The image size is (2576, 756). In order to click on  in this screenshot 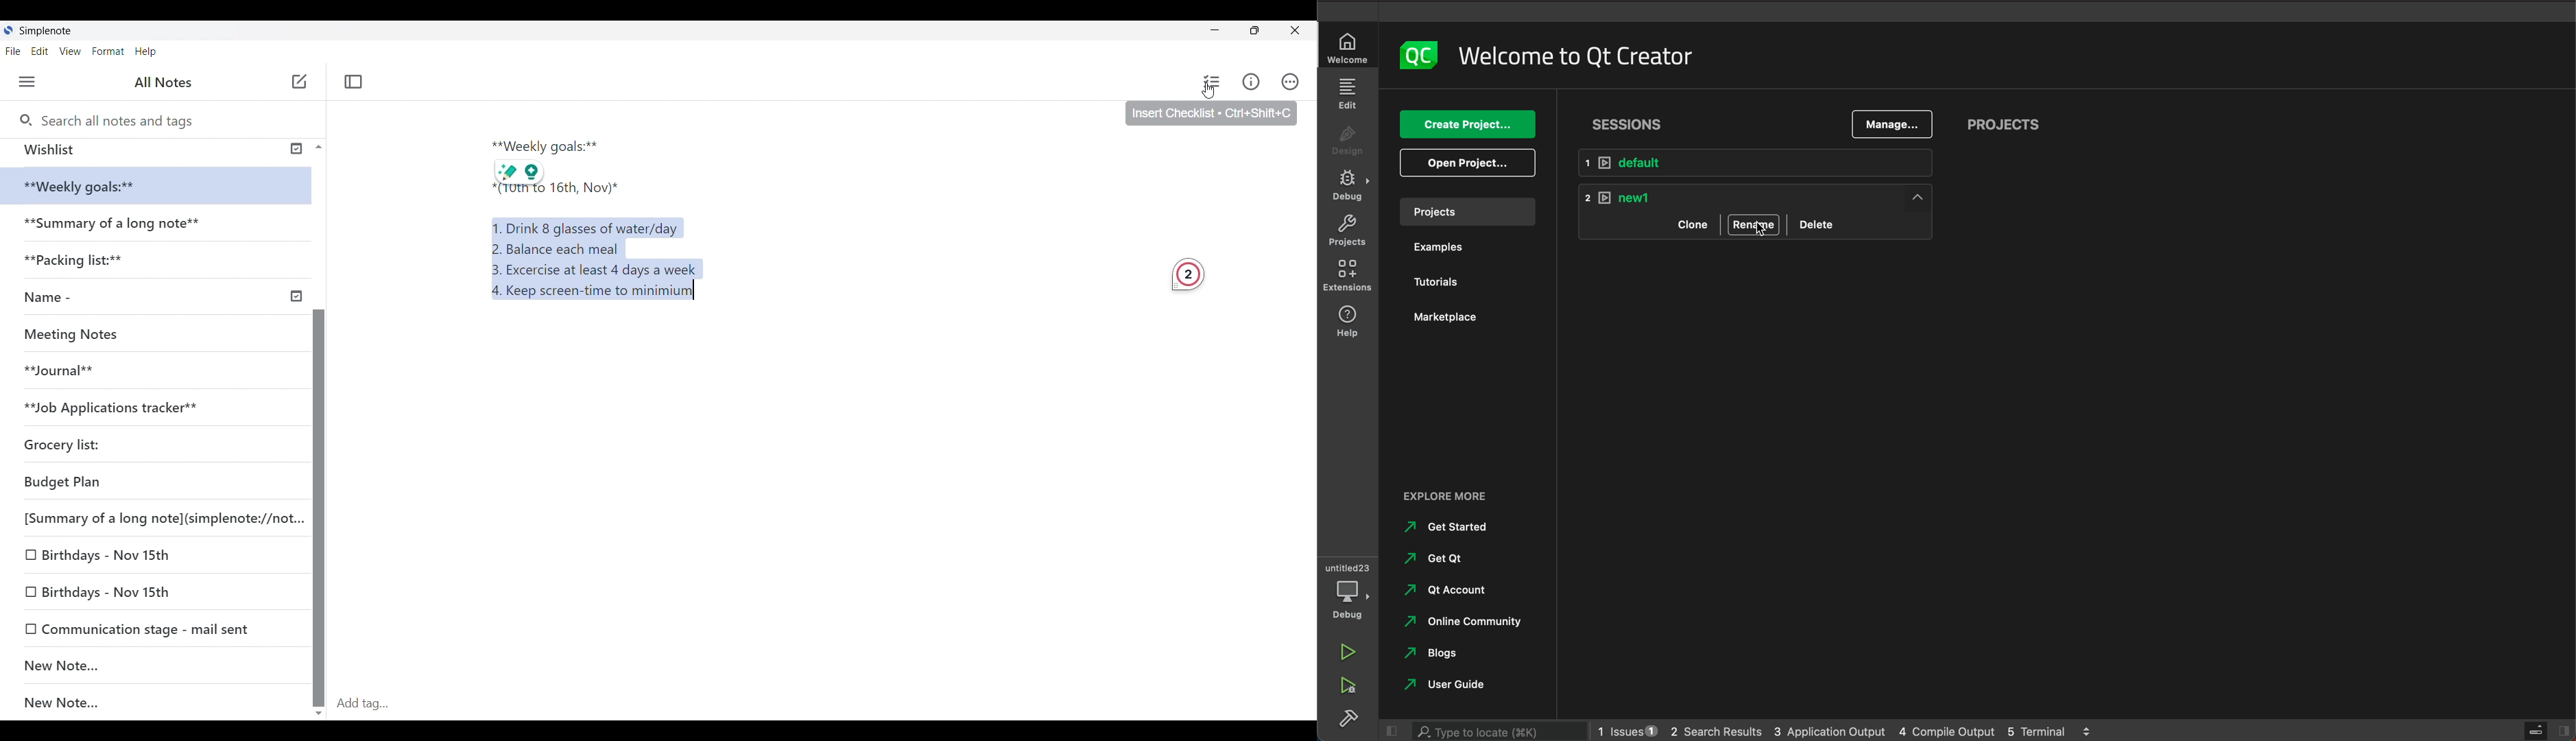, I will do `click(1349, 720)`.